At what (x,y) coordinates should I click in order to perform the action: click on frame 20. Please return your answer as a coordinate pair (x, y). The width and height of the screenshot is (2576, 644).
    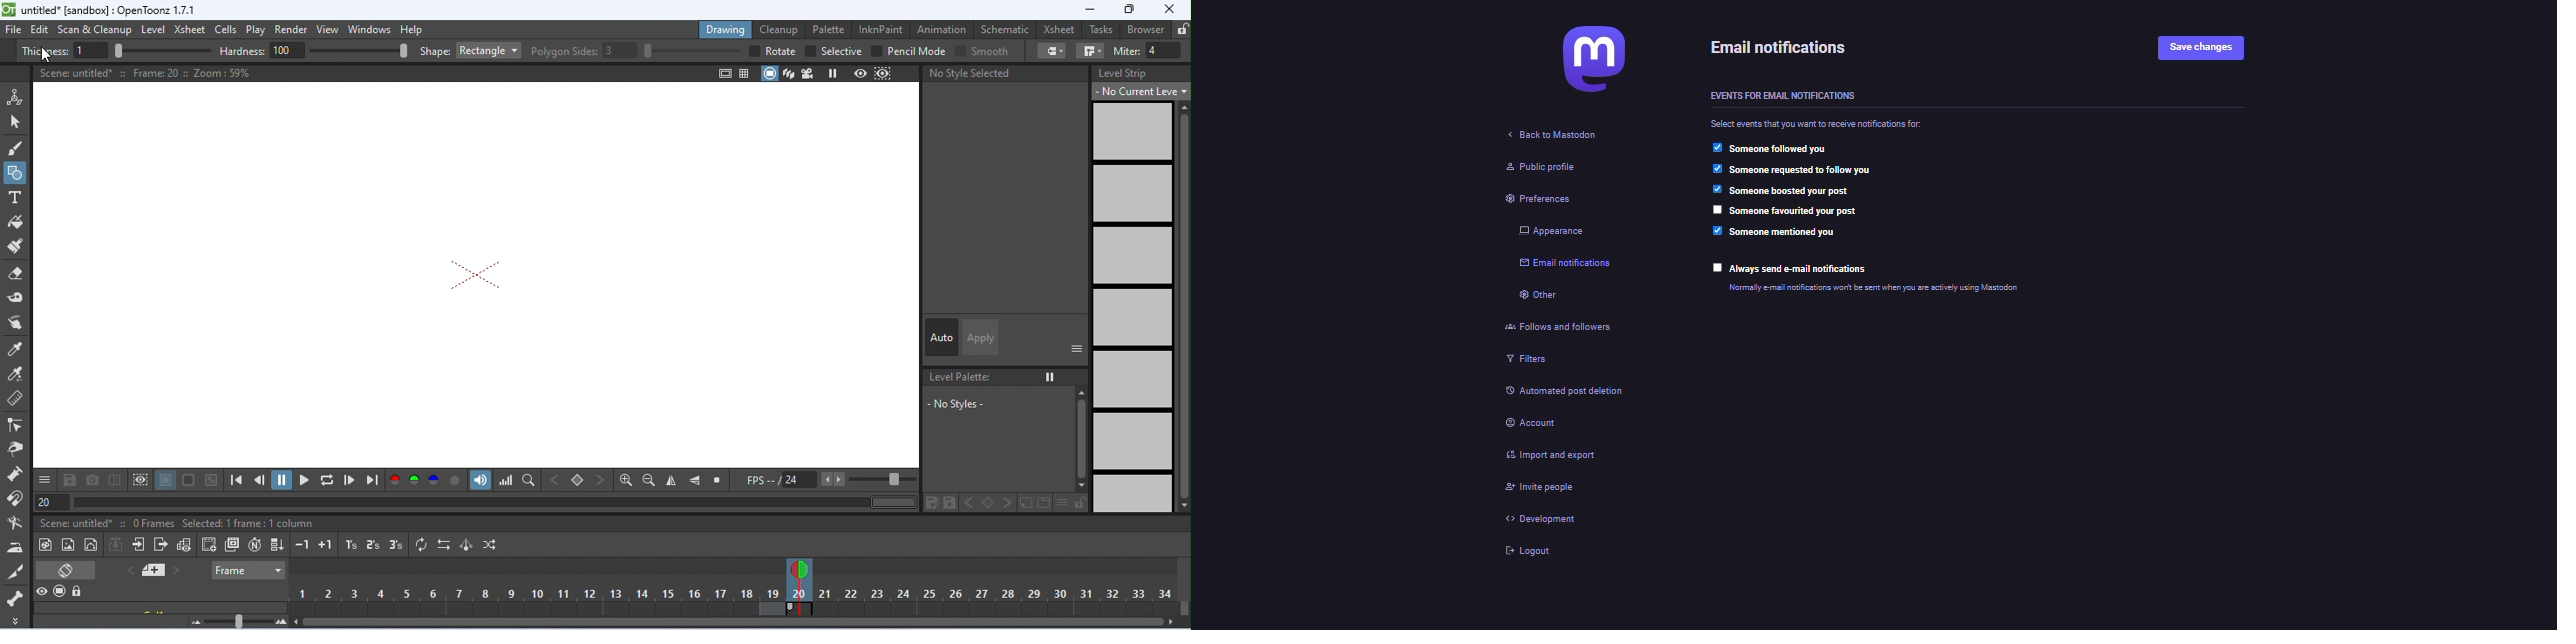
    Looking at the image, I should click on (148, 72).